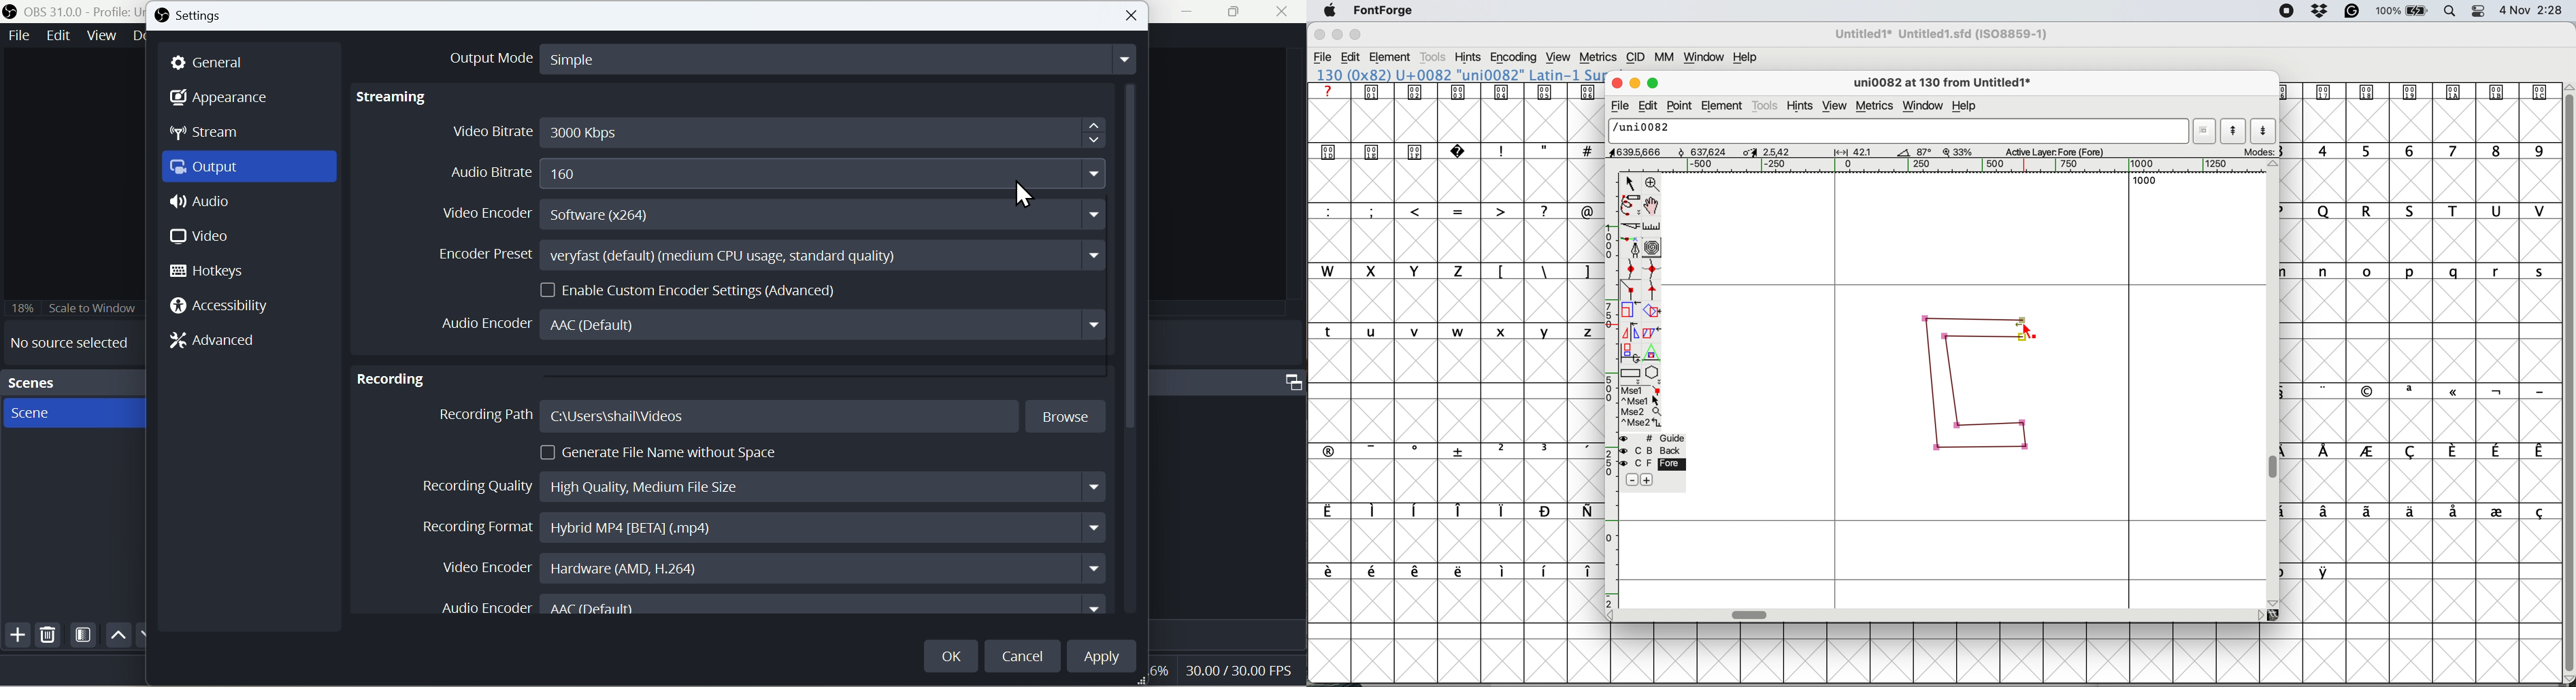 The width and height of the screenshot is (2576, 700). What do you see at coordinates (1634, 480) in the screenshot?
I see `remove` at bounding box center [1634, 480].